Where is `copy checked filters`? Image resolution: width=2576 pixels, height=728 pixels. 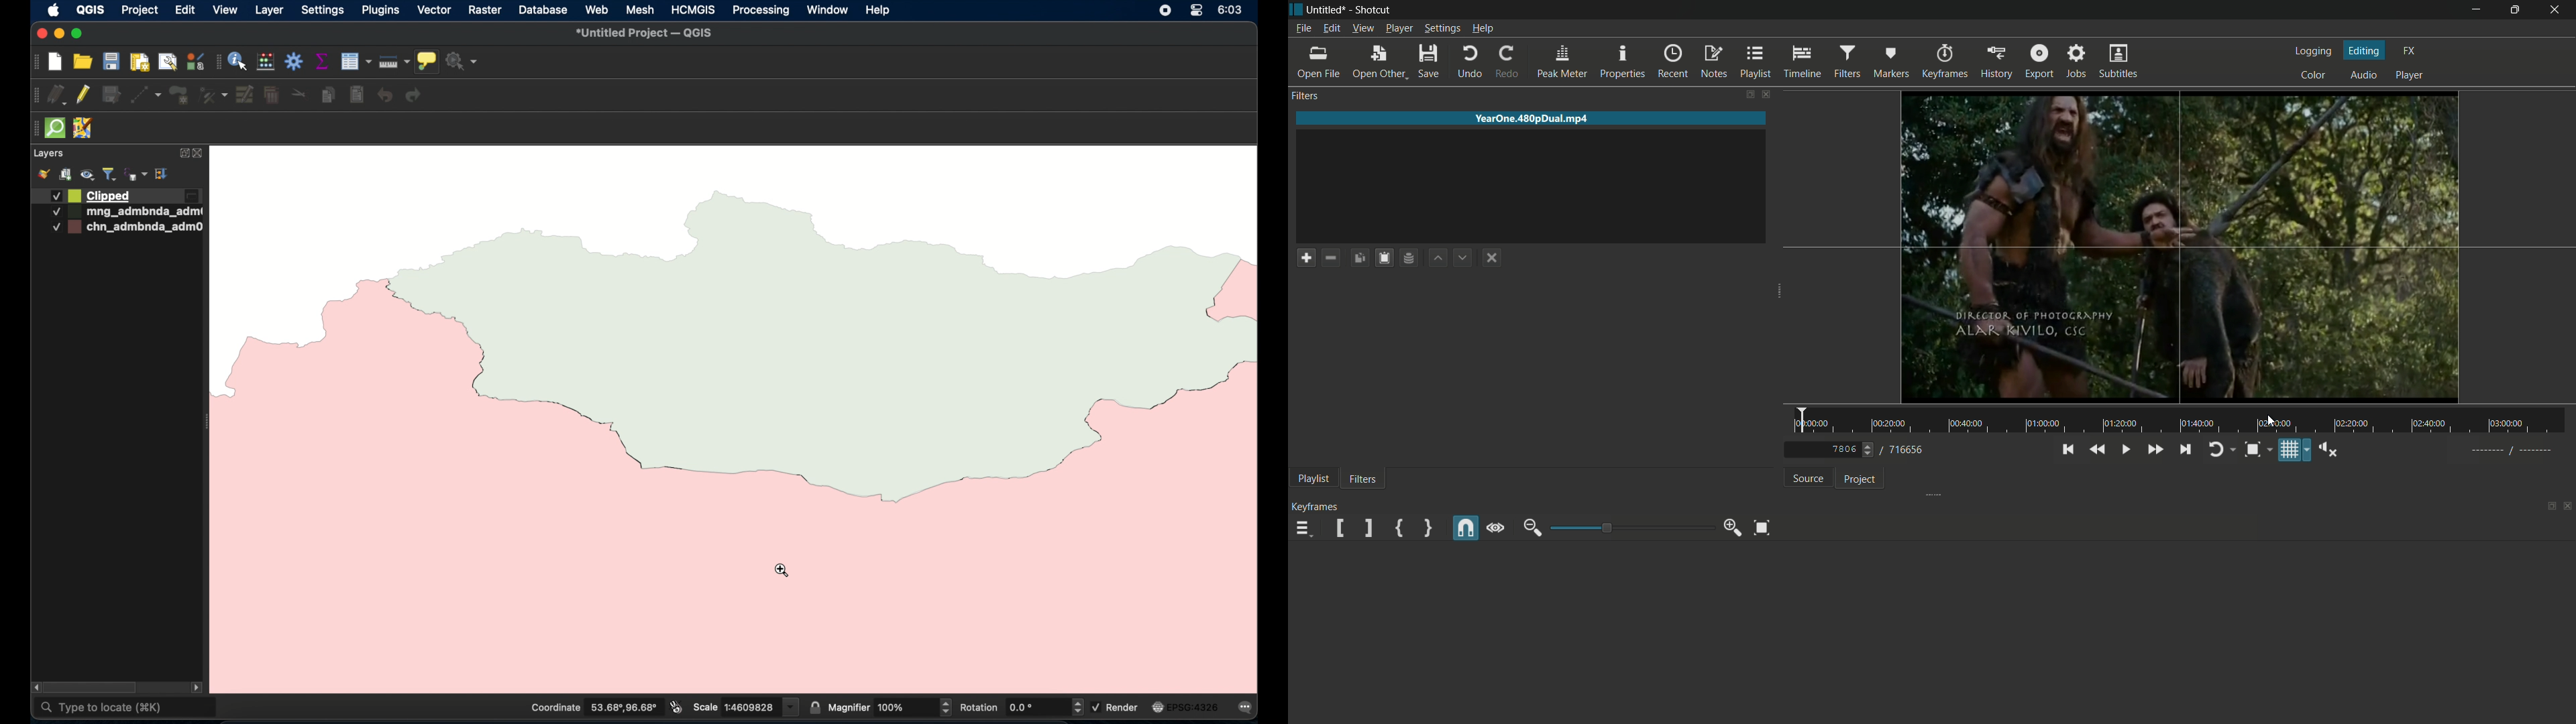 copy checked filters is located at coordinates (1358, 258).